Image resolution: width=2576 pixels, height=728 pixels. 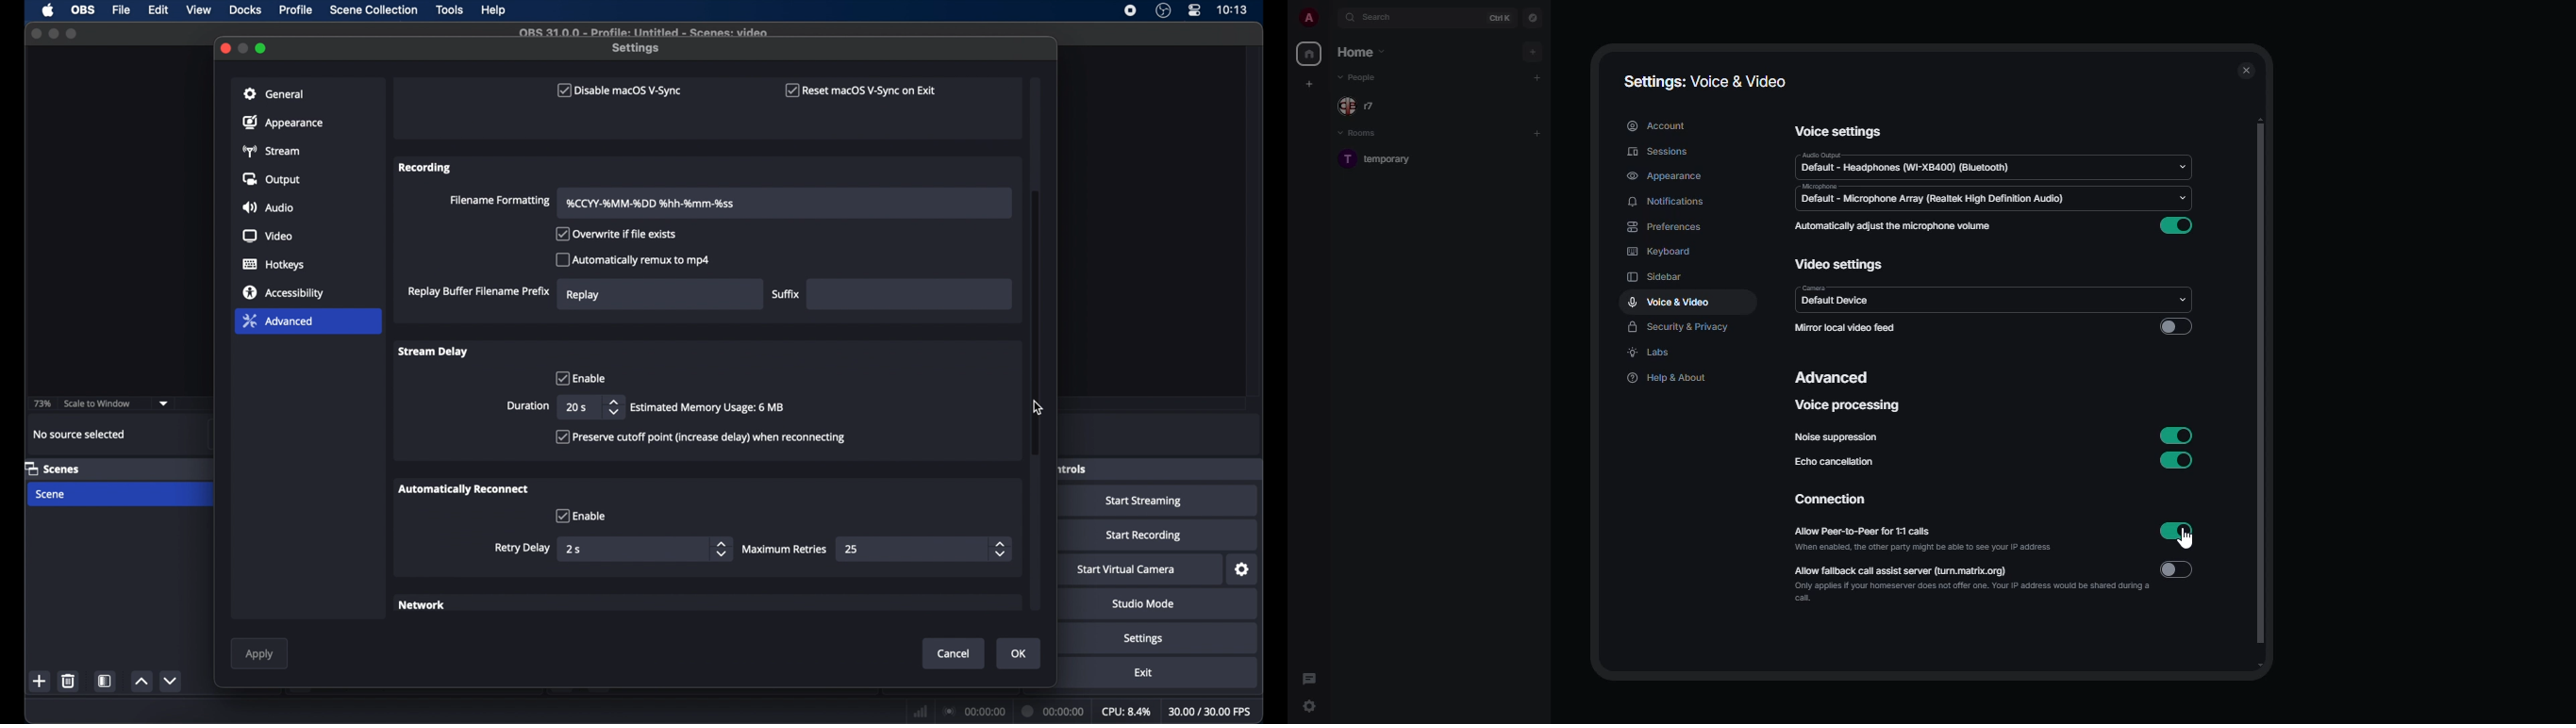 I want to click on delete, so click(x=68, y=680).